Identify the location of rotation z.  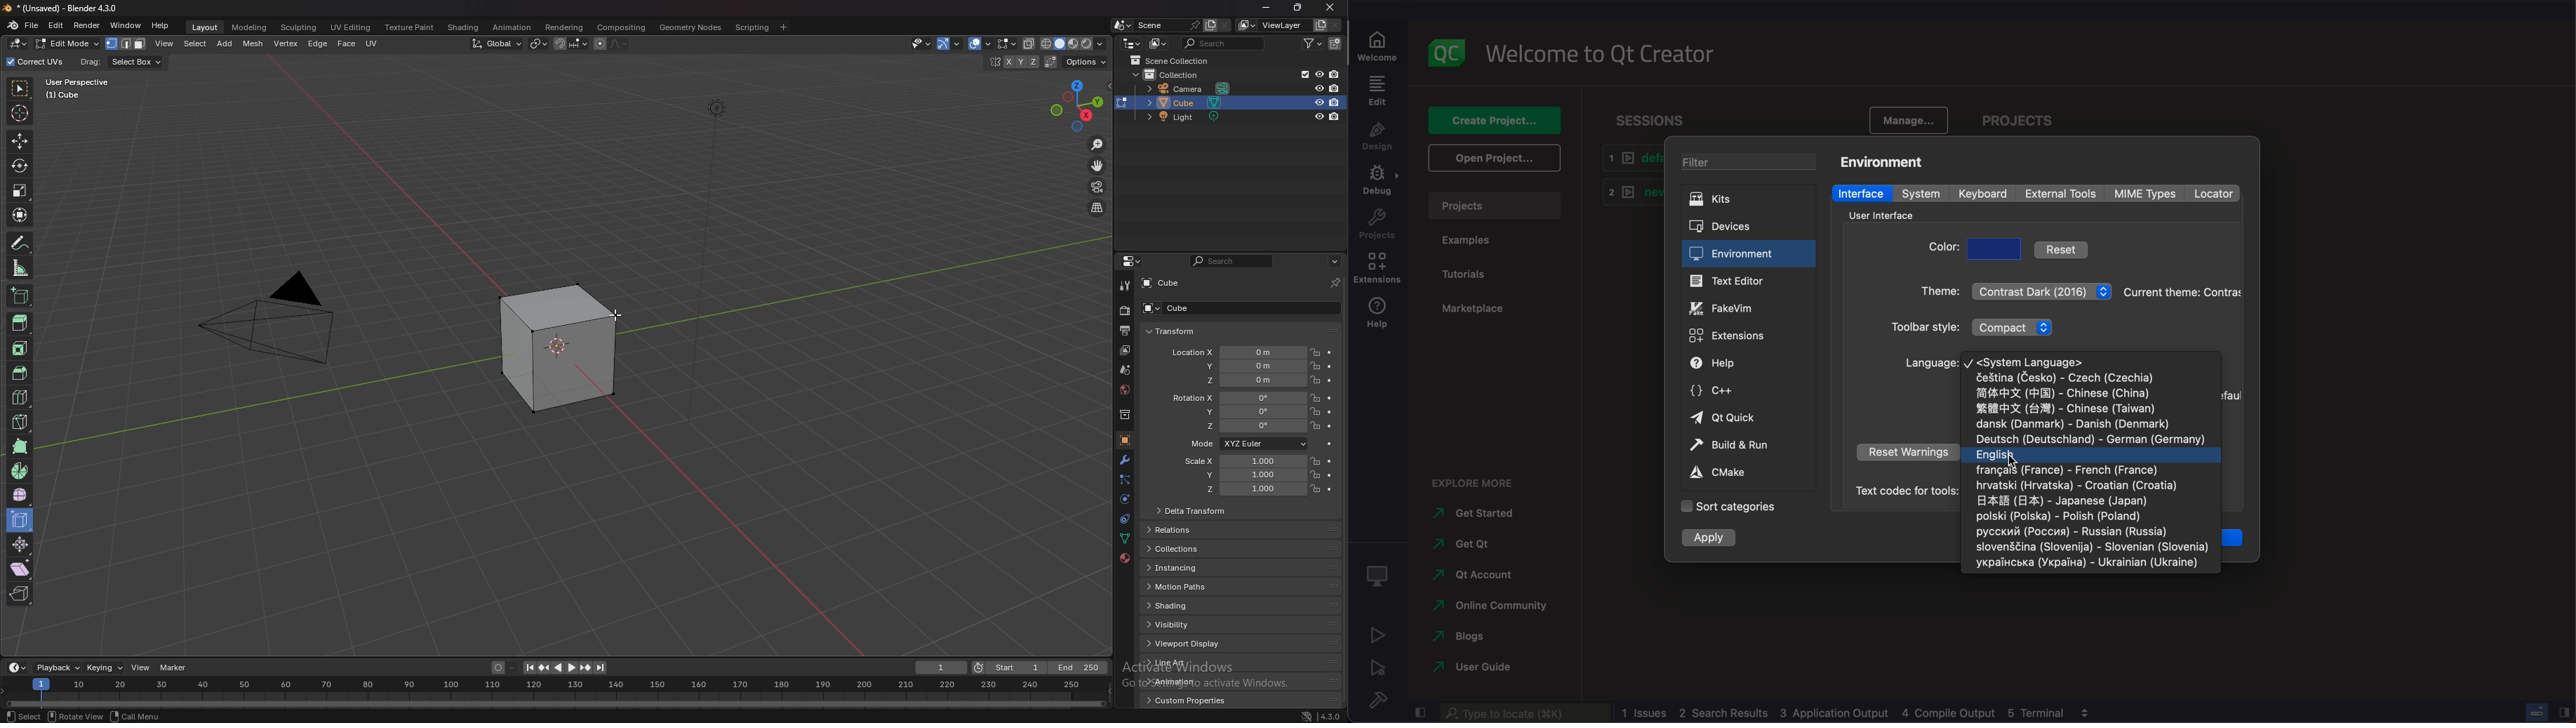
(1243, 427).